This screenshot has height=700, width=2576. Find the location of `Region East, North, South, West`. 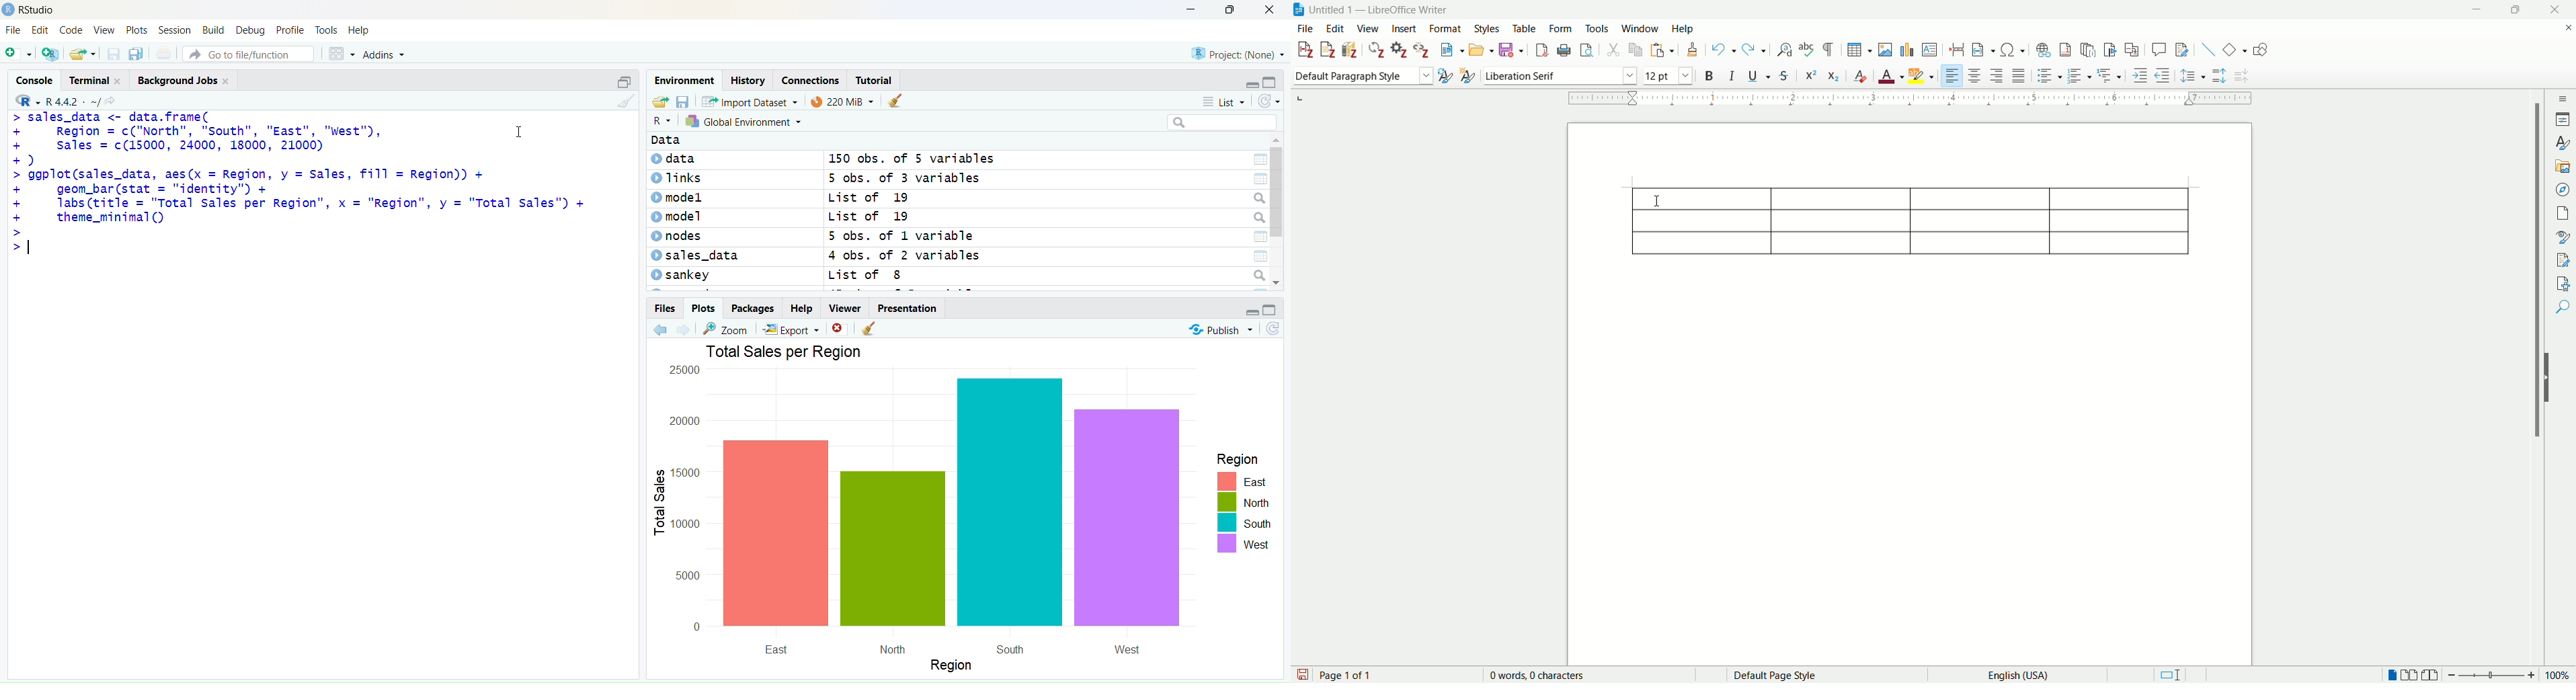

Region East, North, South, West is located at coordinates (1233, 503).